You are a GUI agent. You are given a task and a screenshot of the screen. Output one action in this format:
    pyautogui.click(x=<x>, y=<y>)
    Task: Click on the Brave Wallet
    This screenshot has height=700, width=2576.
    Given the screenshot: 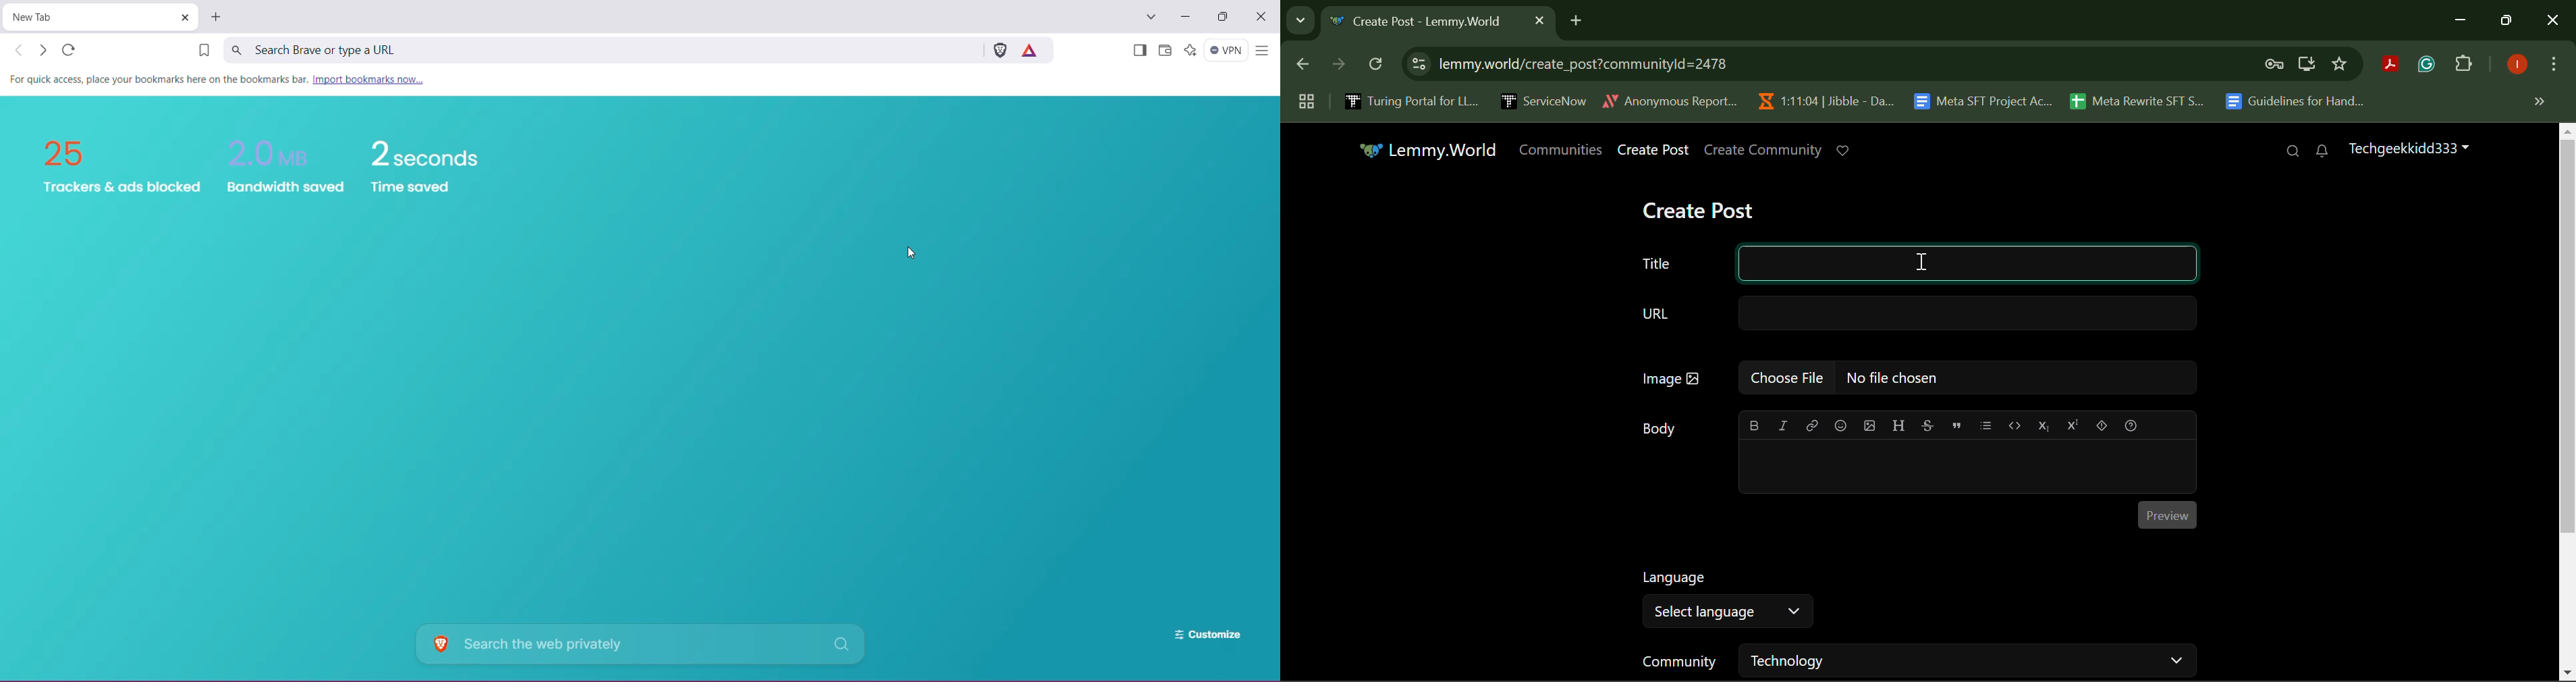 What is the action you would take?
    pyautogui.click(x=1165, y=51)
    